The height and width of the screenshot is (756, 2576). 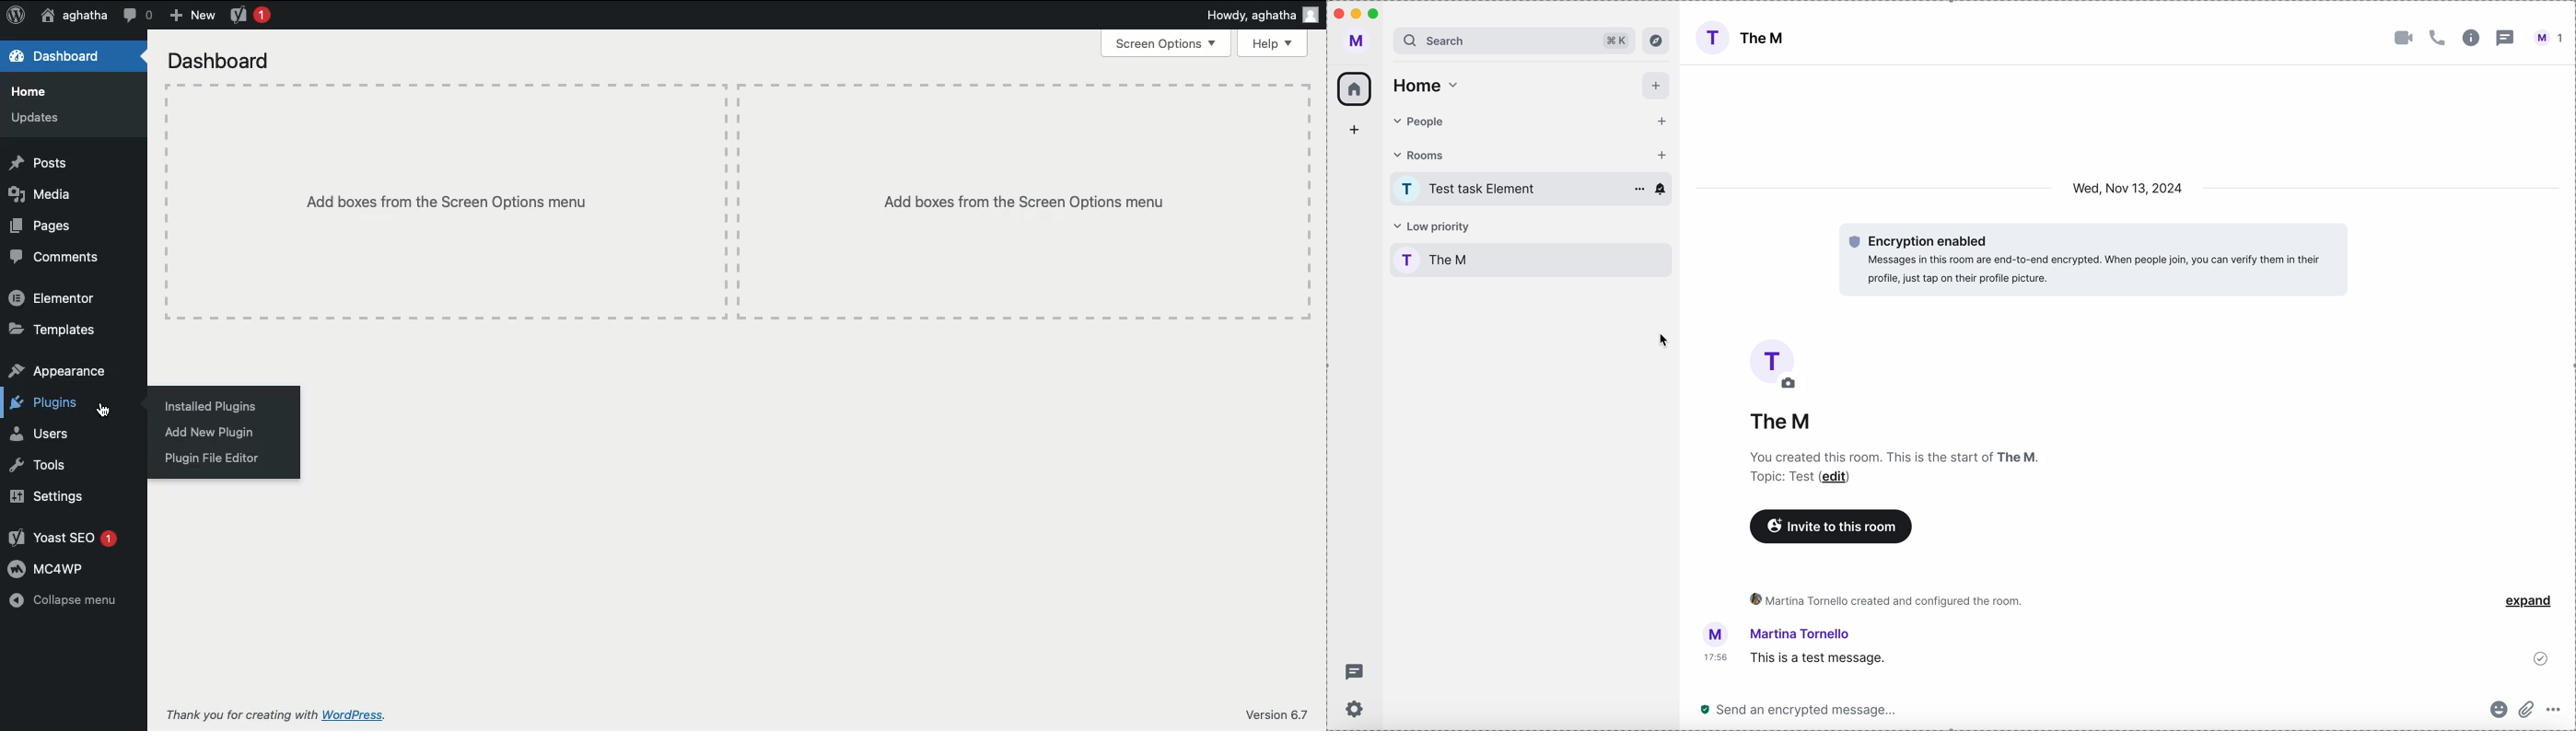 What do you see at coordinates (2091, 259) in the screenshot?
I see `encryption enabled` at bounding box center [2091, 259].